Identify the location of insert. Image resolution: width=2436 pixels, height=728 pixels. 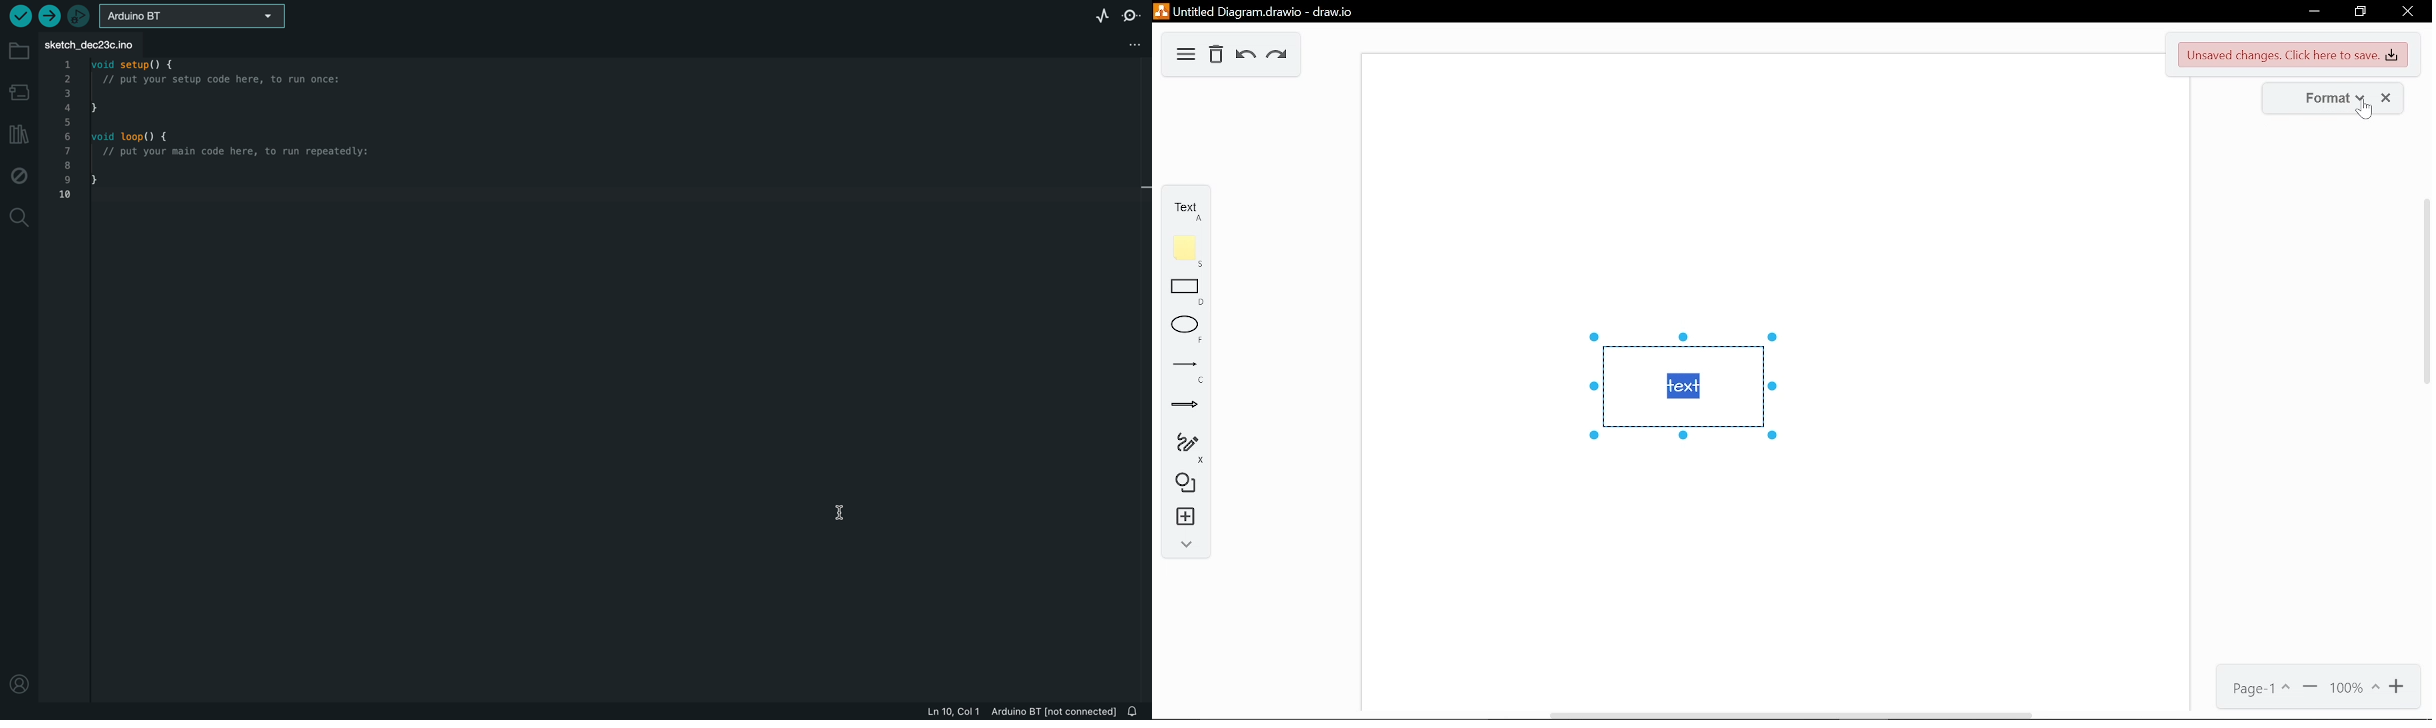
(1181, 518).